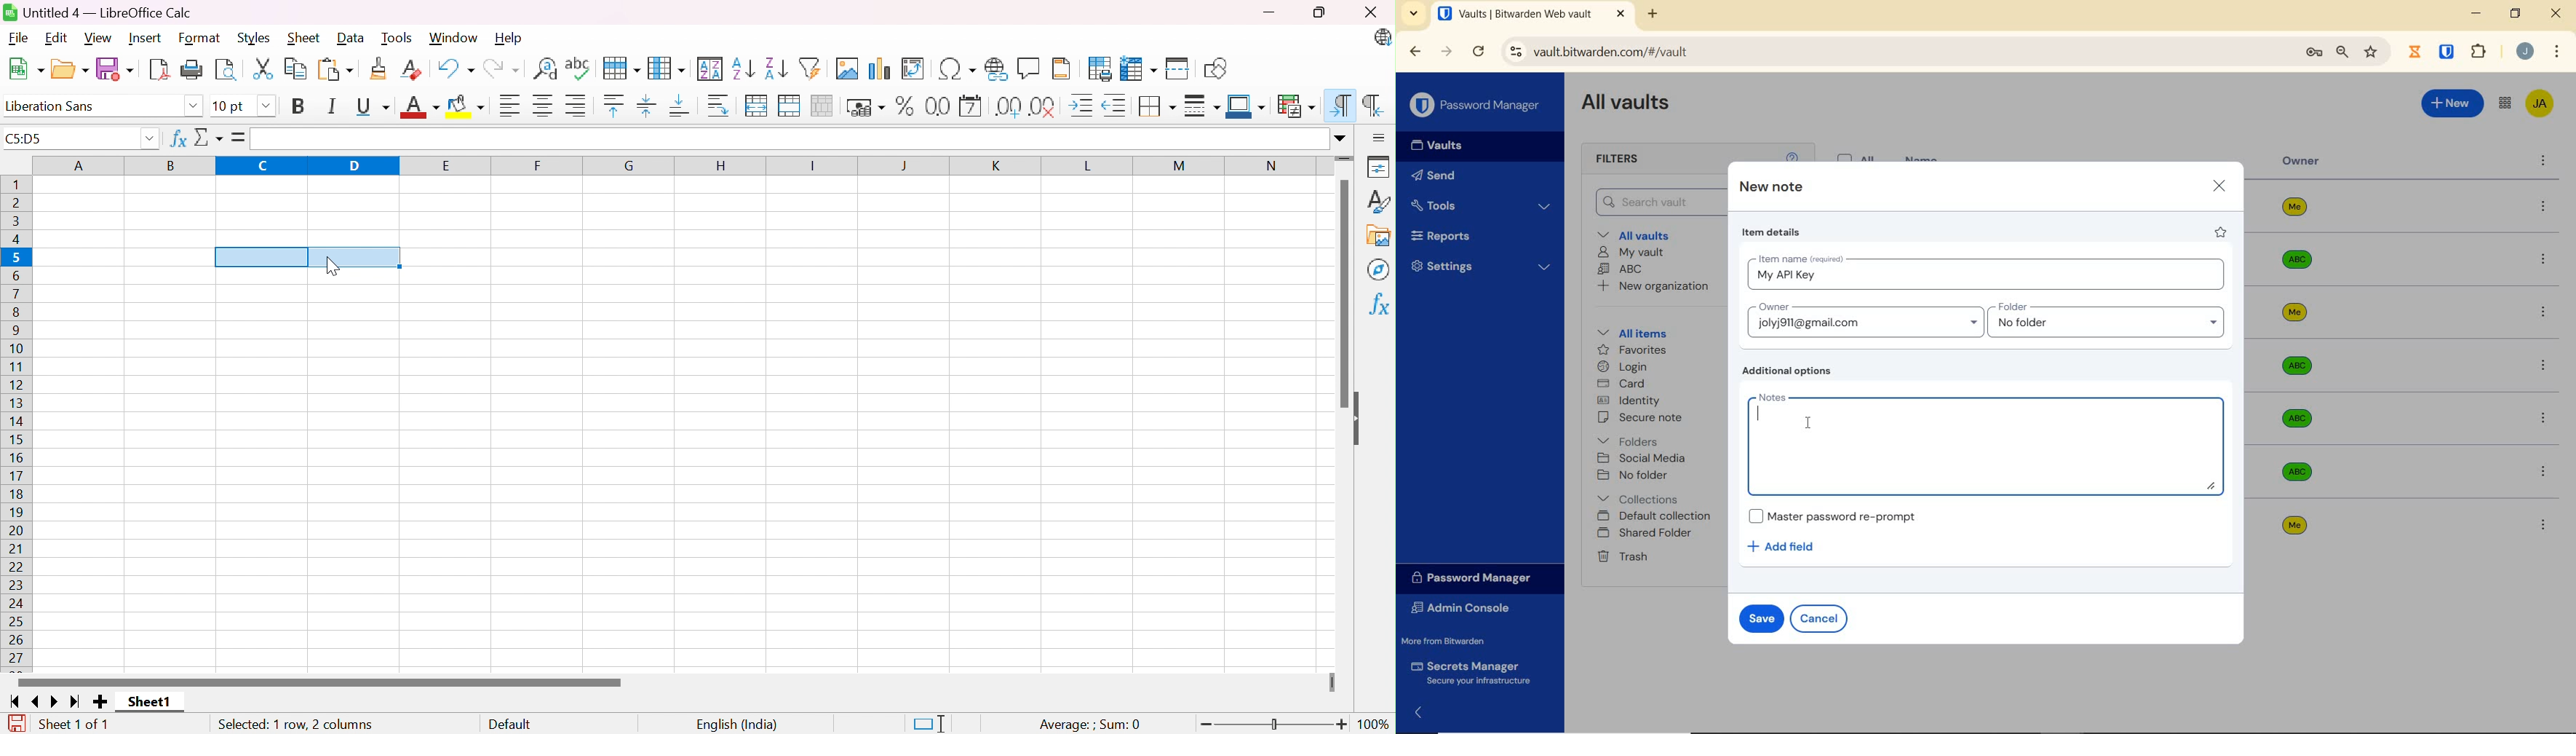 The image size is (2576, 756). I want to click on No folder, so click(1635, 475).